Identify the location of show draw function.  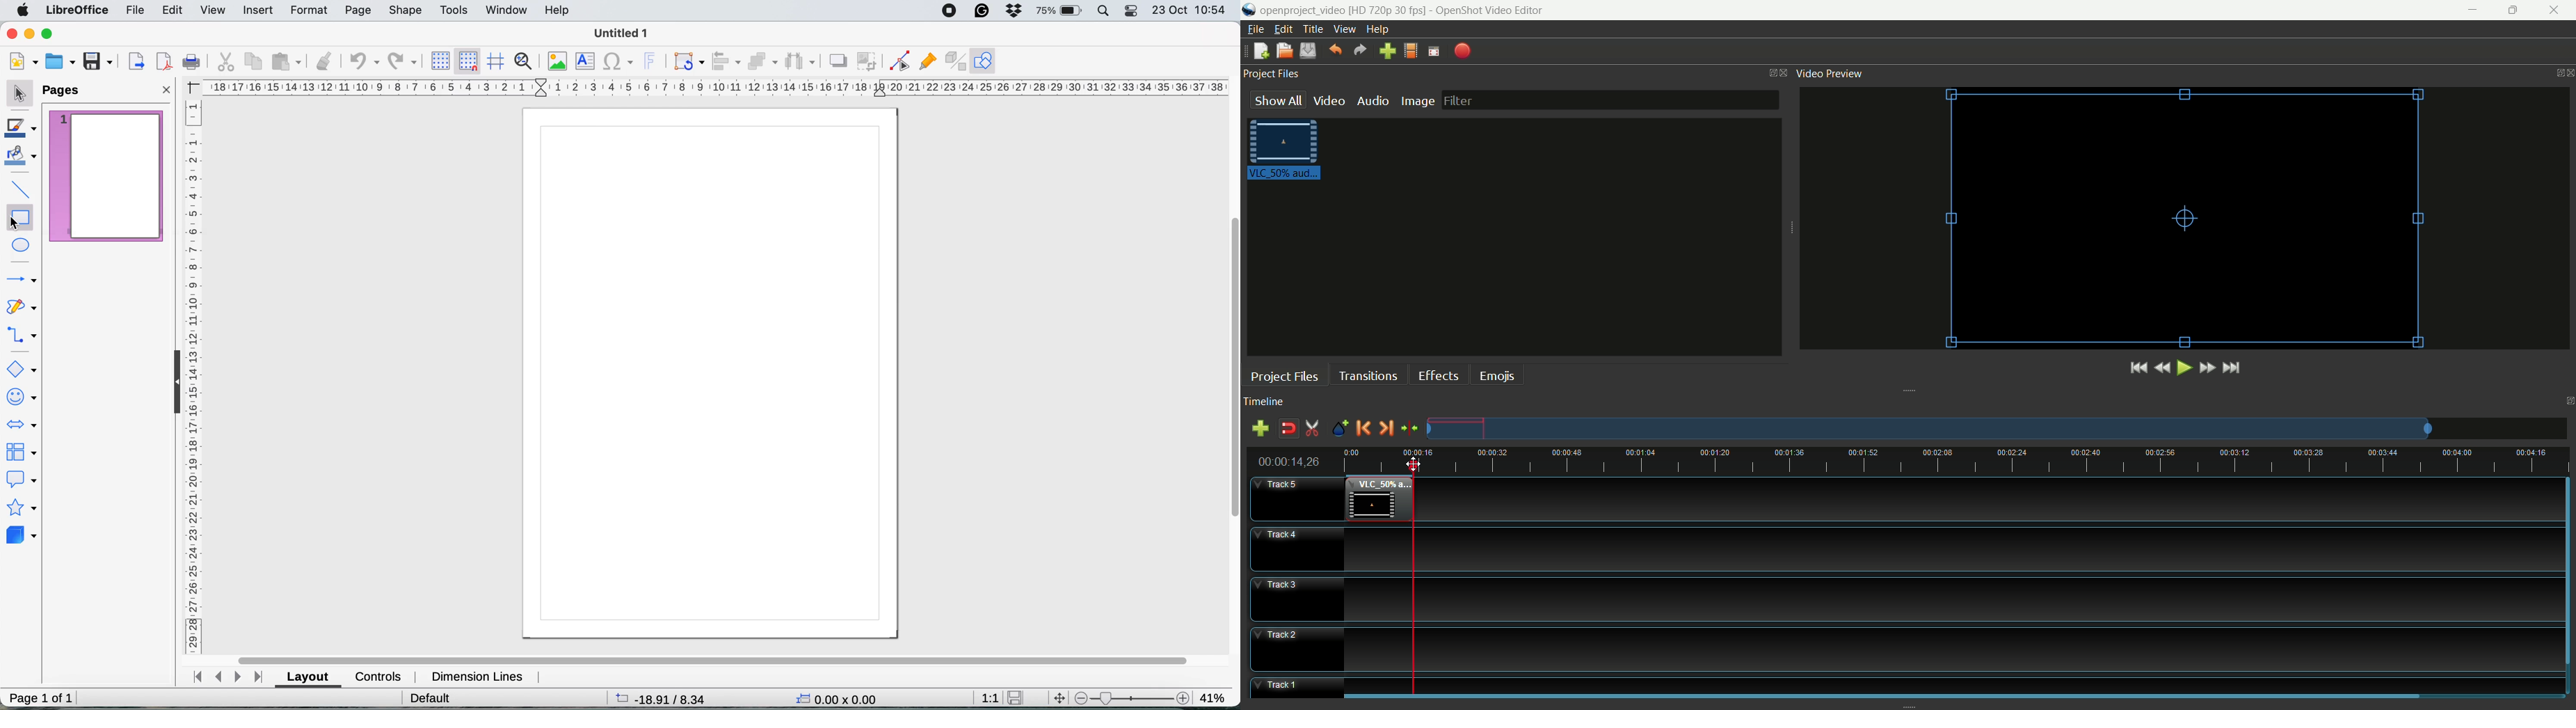
(985, 60).